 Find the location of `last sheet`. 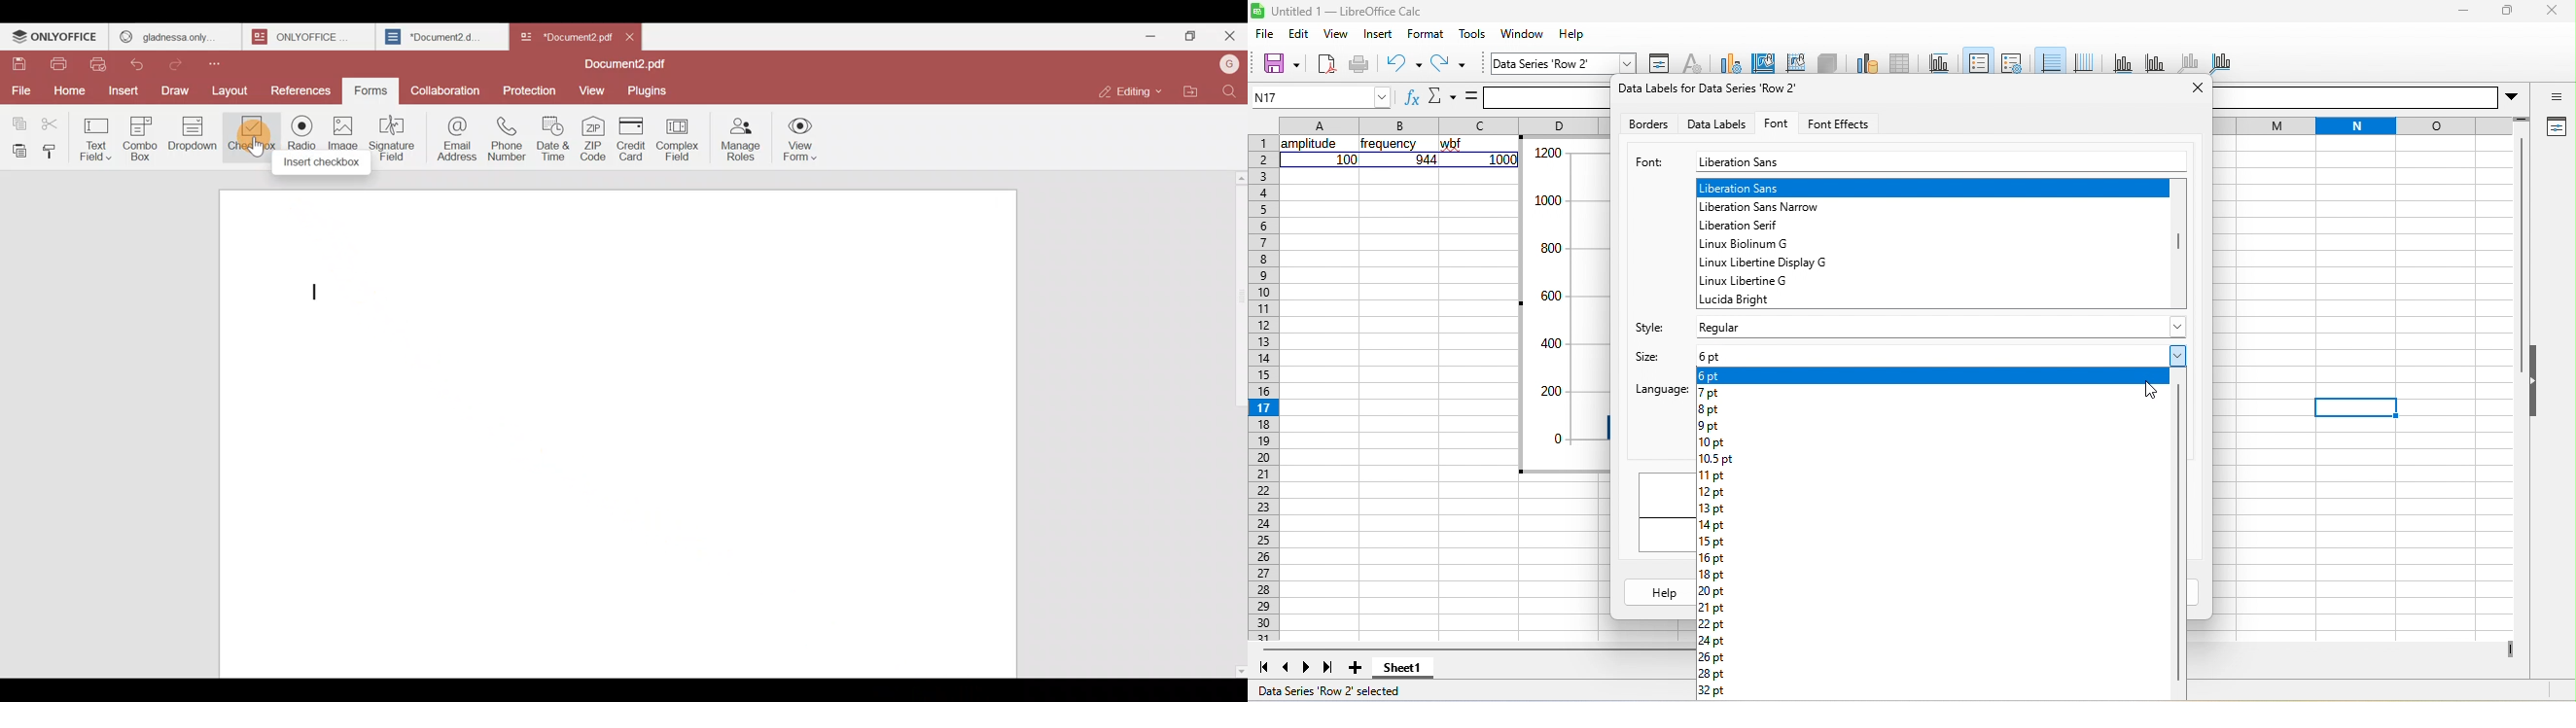

last sheet is located at coordinates (1331, 669).